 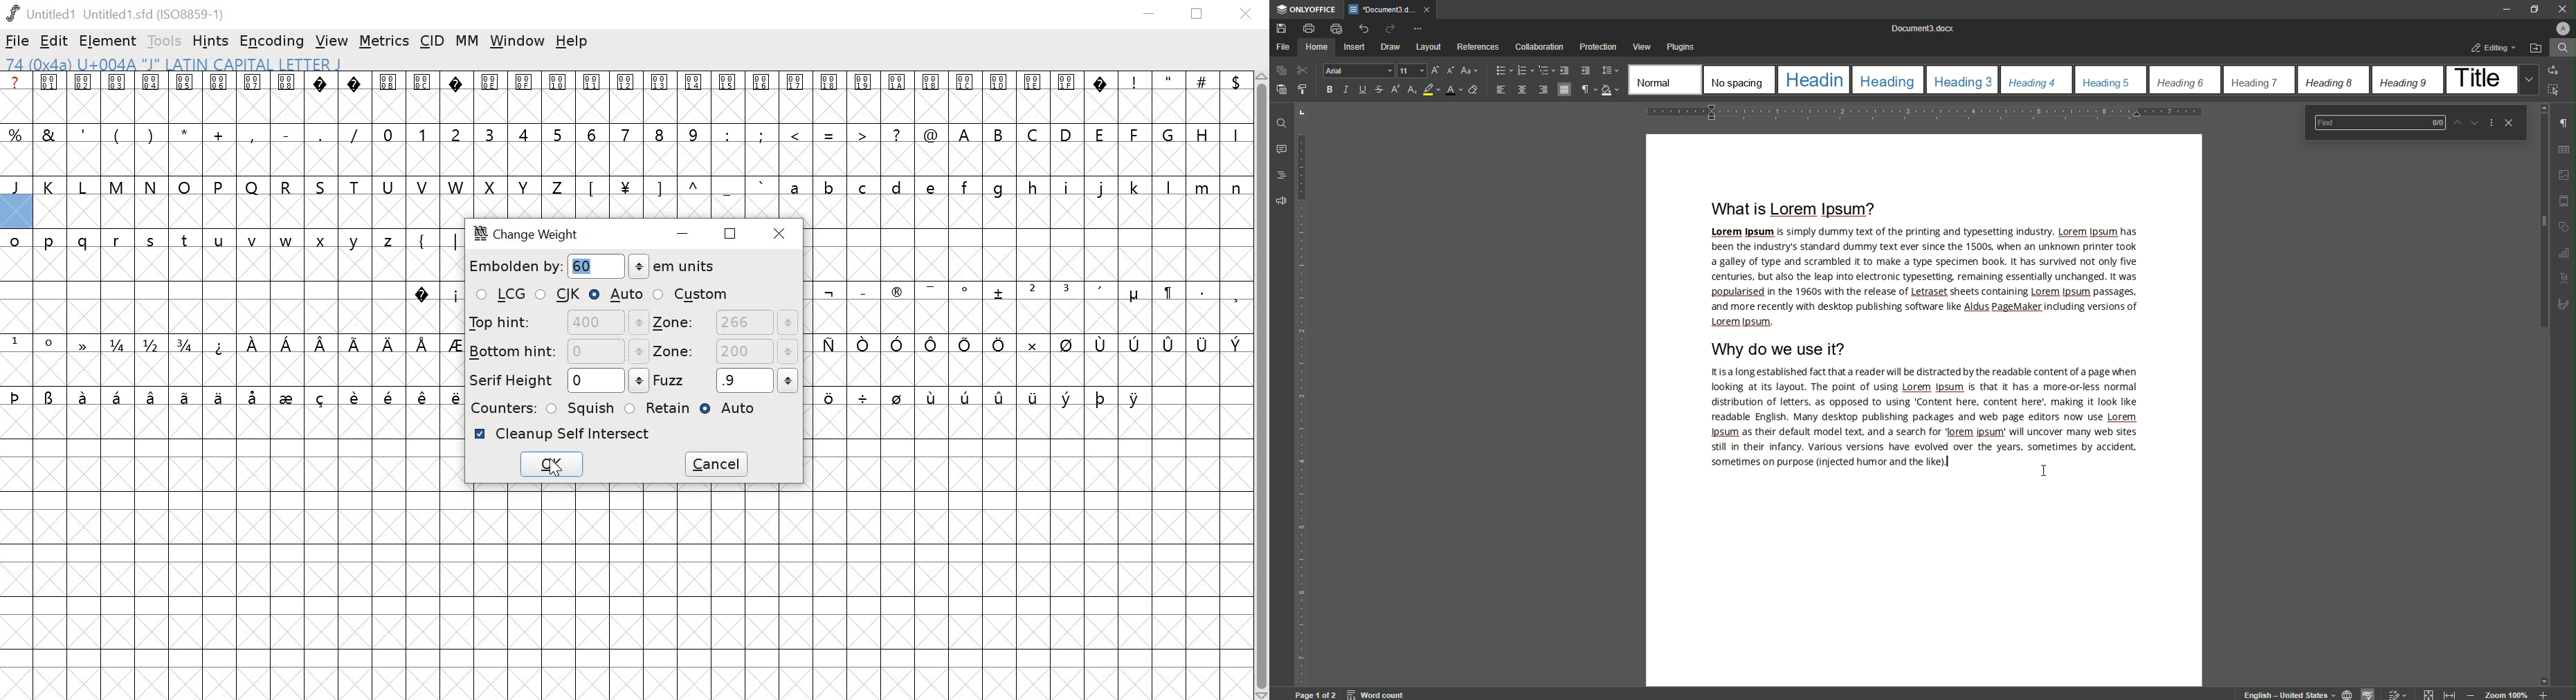 I want to click on uppercase letters, so click(x=1099, y=133).